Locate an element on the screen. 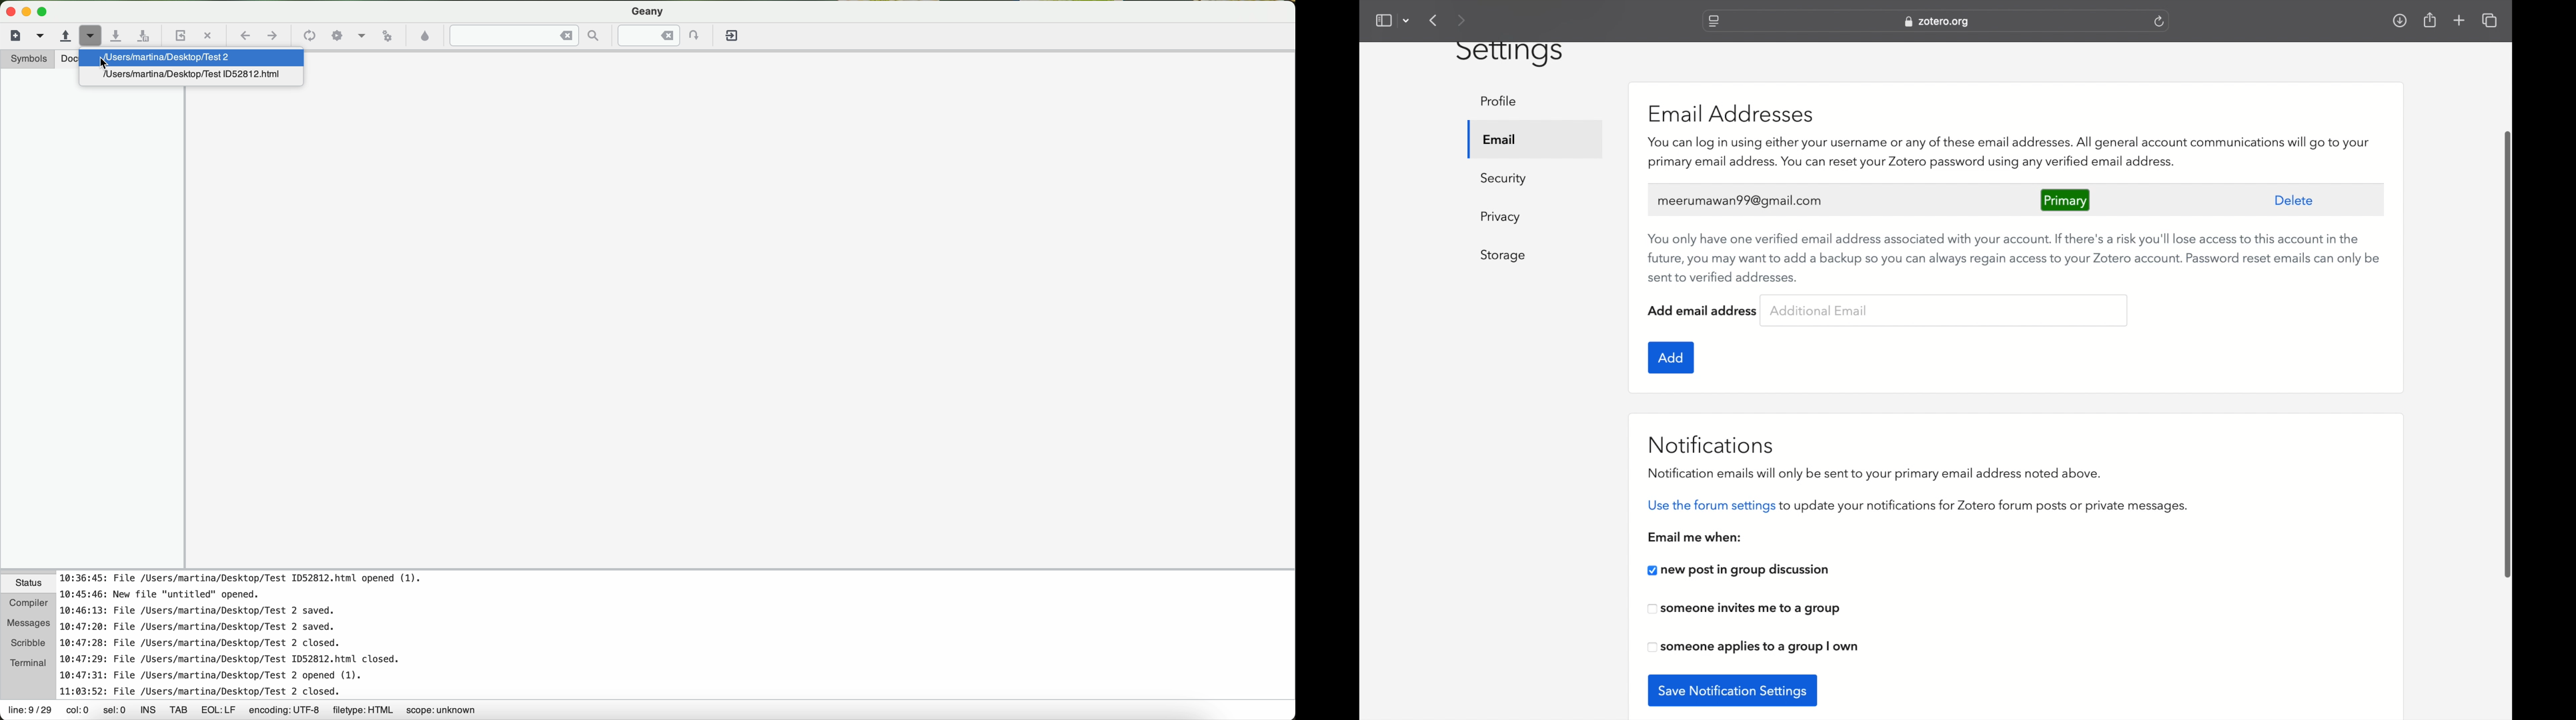 This screenshot has height=728, width=2576. email is located at coordinates (1499, 141).